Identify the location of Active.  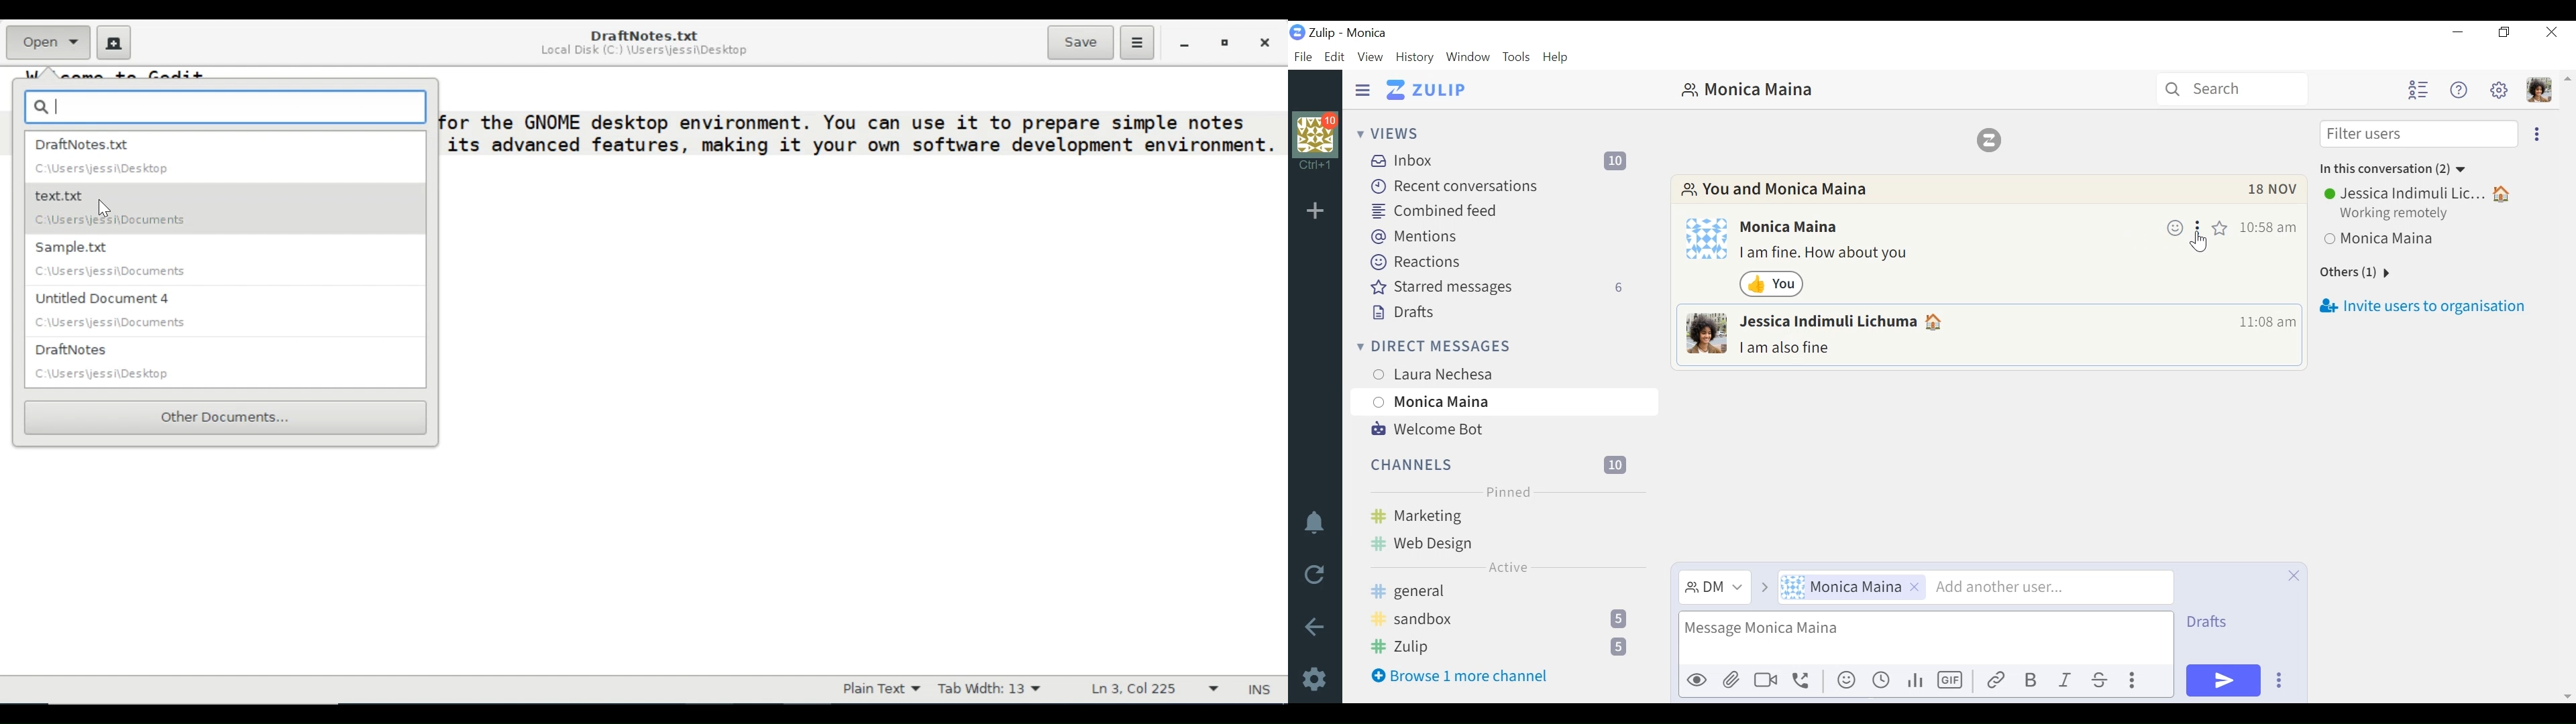
(1508, 567).